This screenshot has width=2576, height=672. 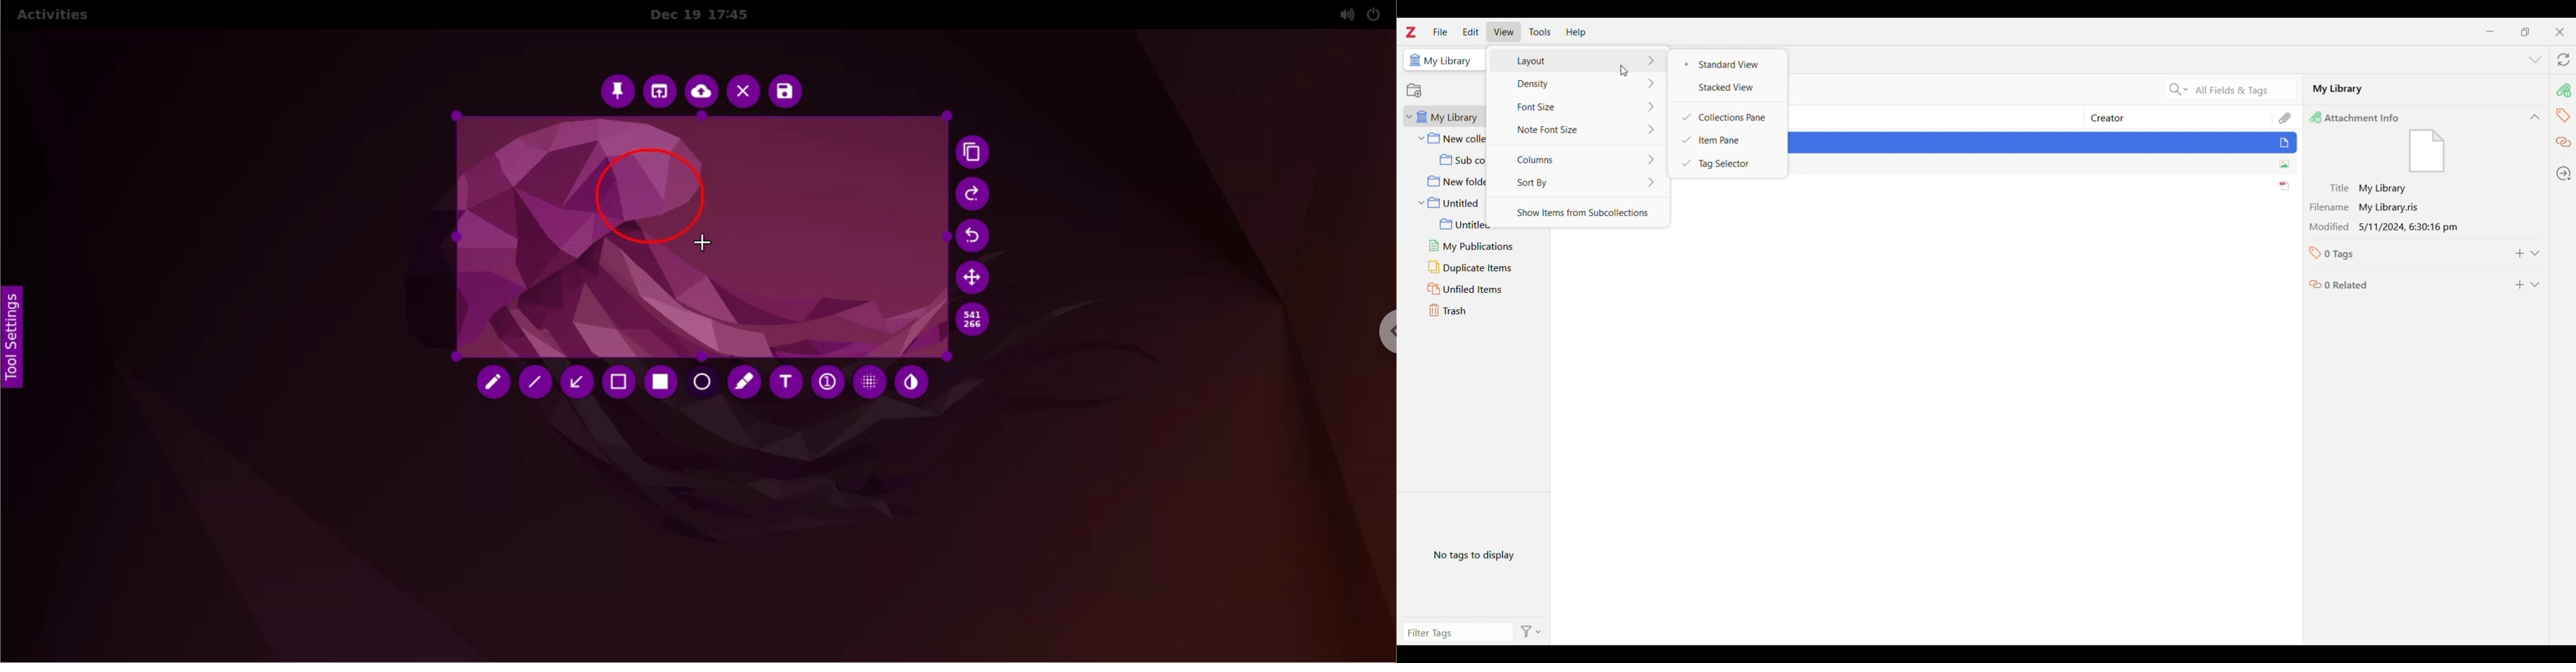 I want to click on Type filter tags, so click(x=1453, y=634).